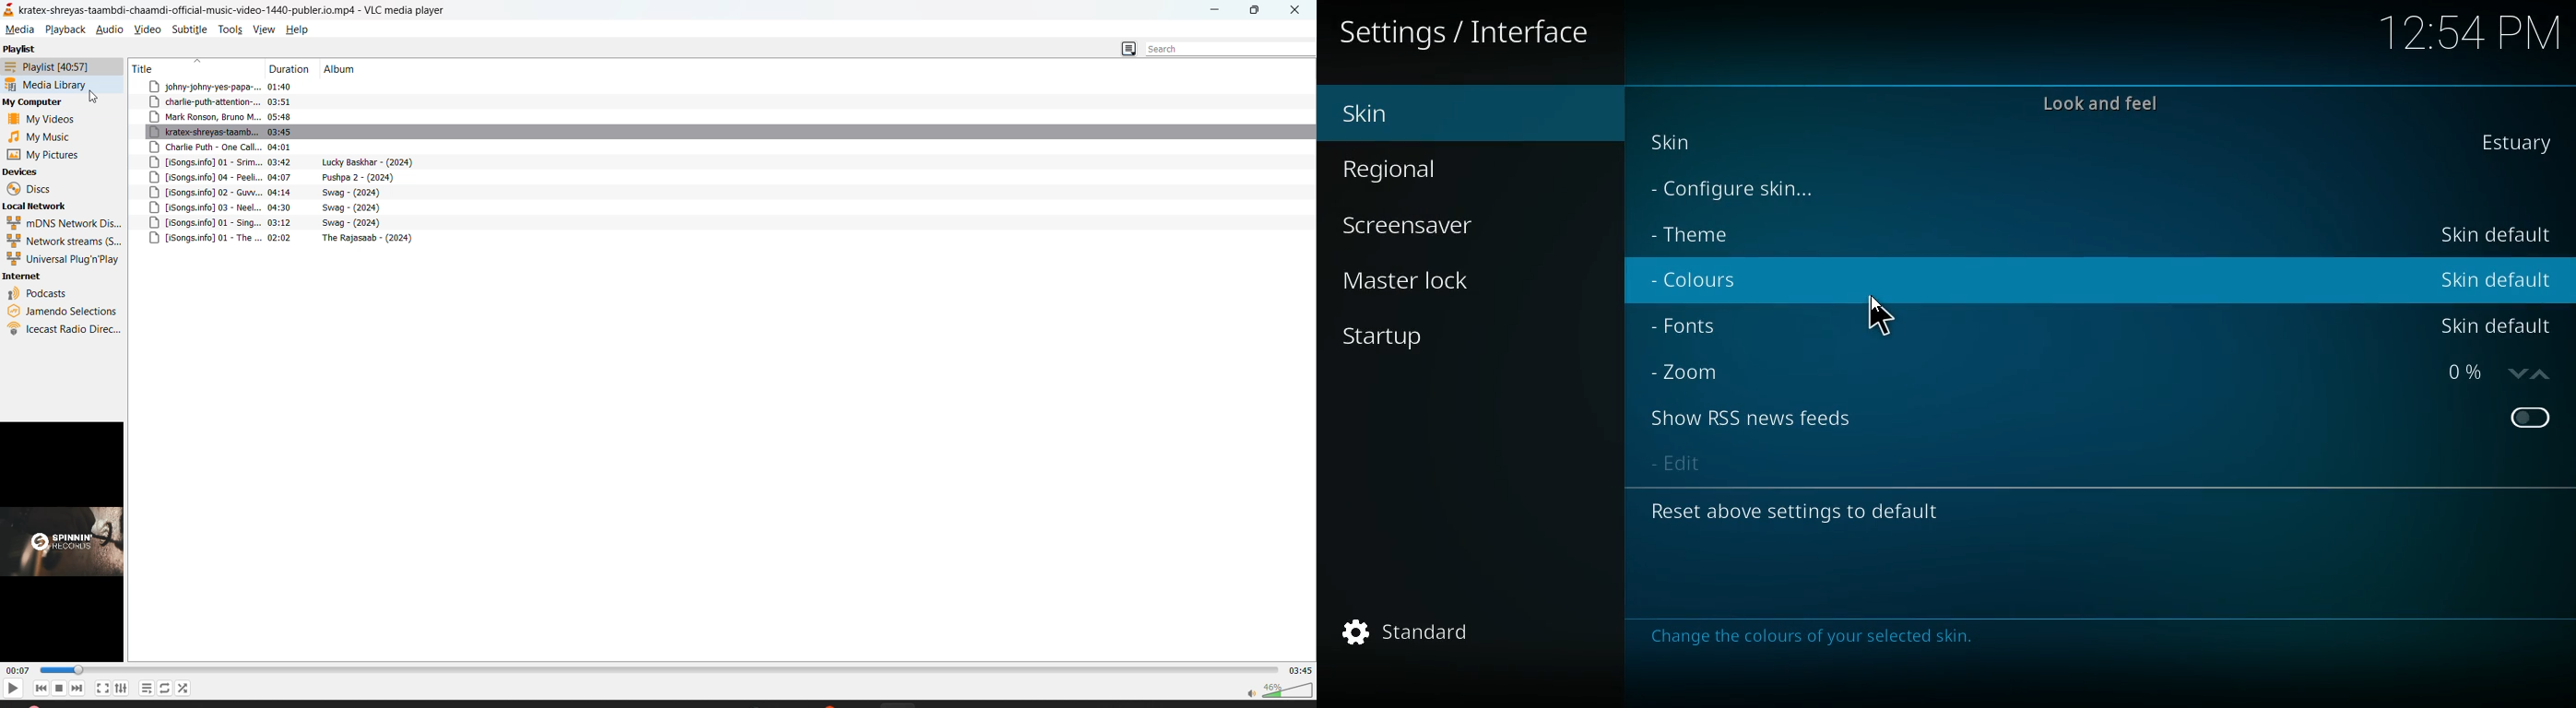  Describe the element at coordinates (48, 85) in the screenshot. I see `media library` at that location.